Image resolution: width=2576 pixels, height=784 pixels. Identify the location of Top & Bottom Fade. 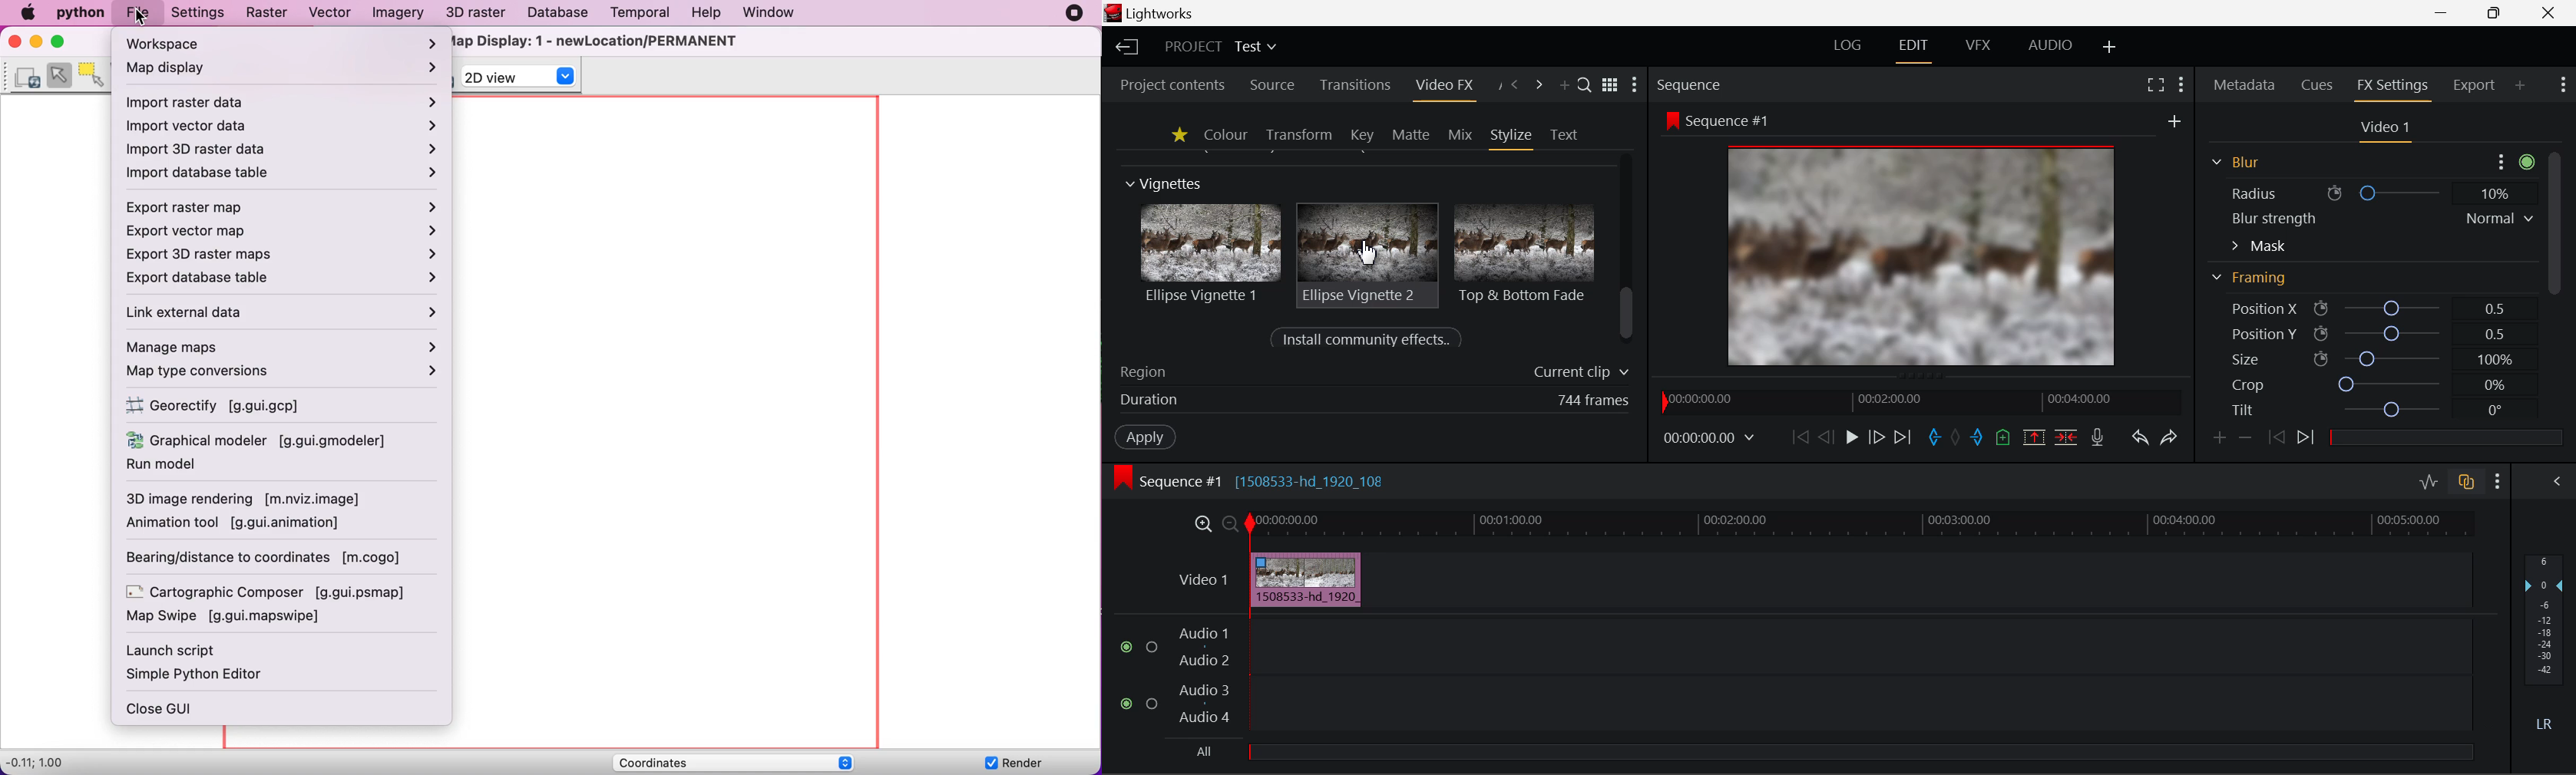
(1526, 252).